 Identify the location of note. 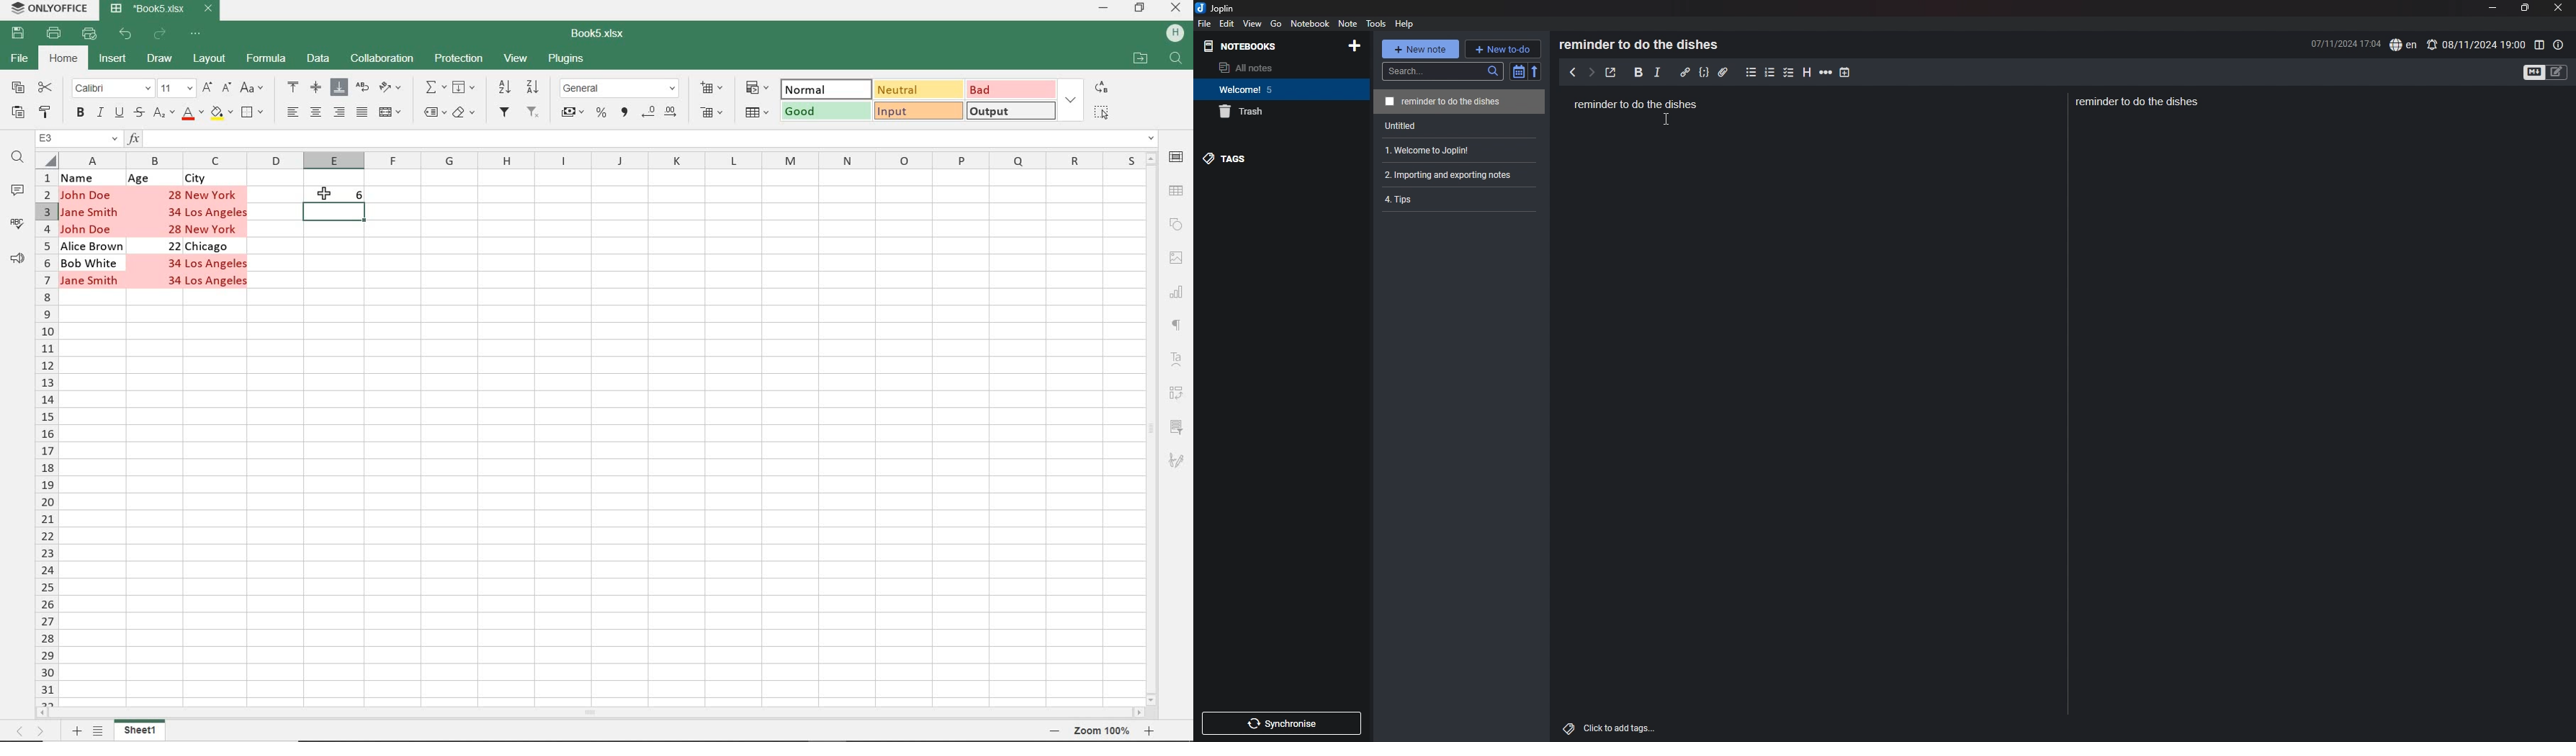
(1459, 175).